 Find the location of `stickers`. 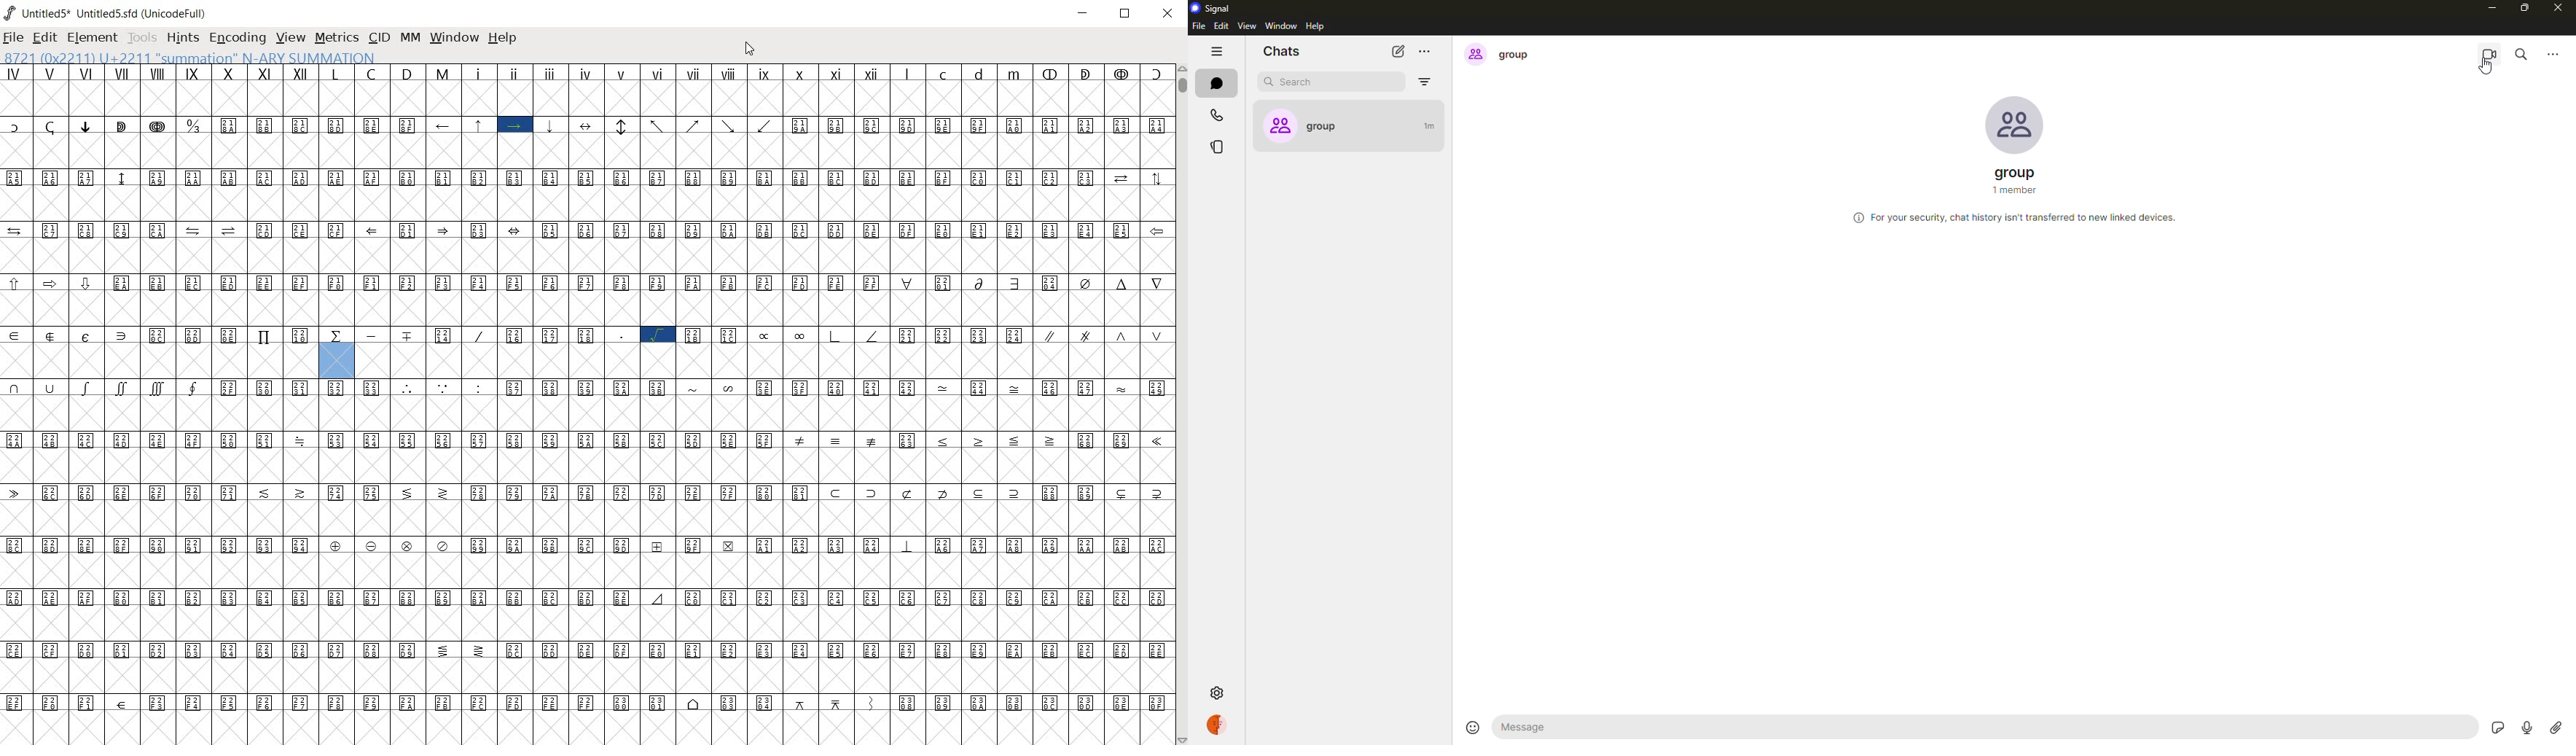

stickers is located at coordinates (2498, 725).